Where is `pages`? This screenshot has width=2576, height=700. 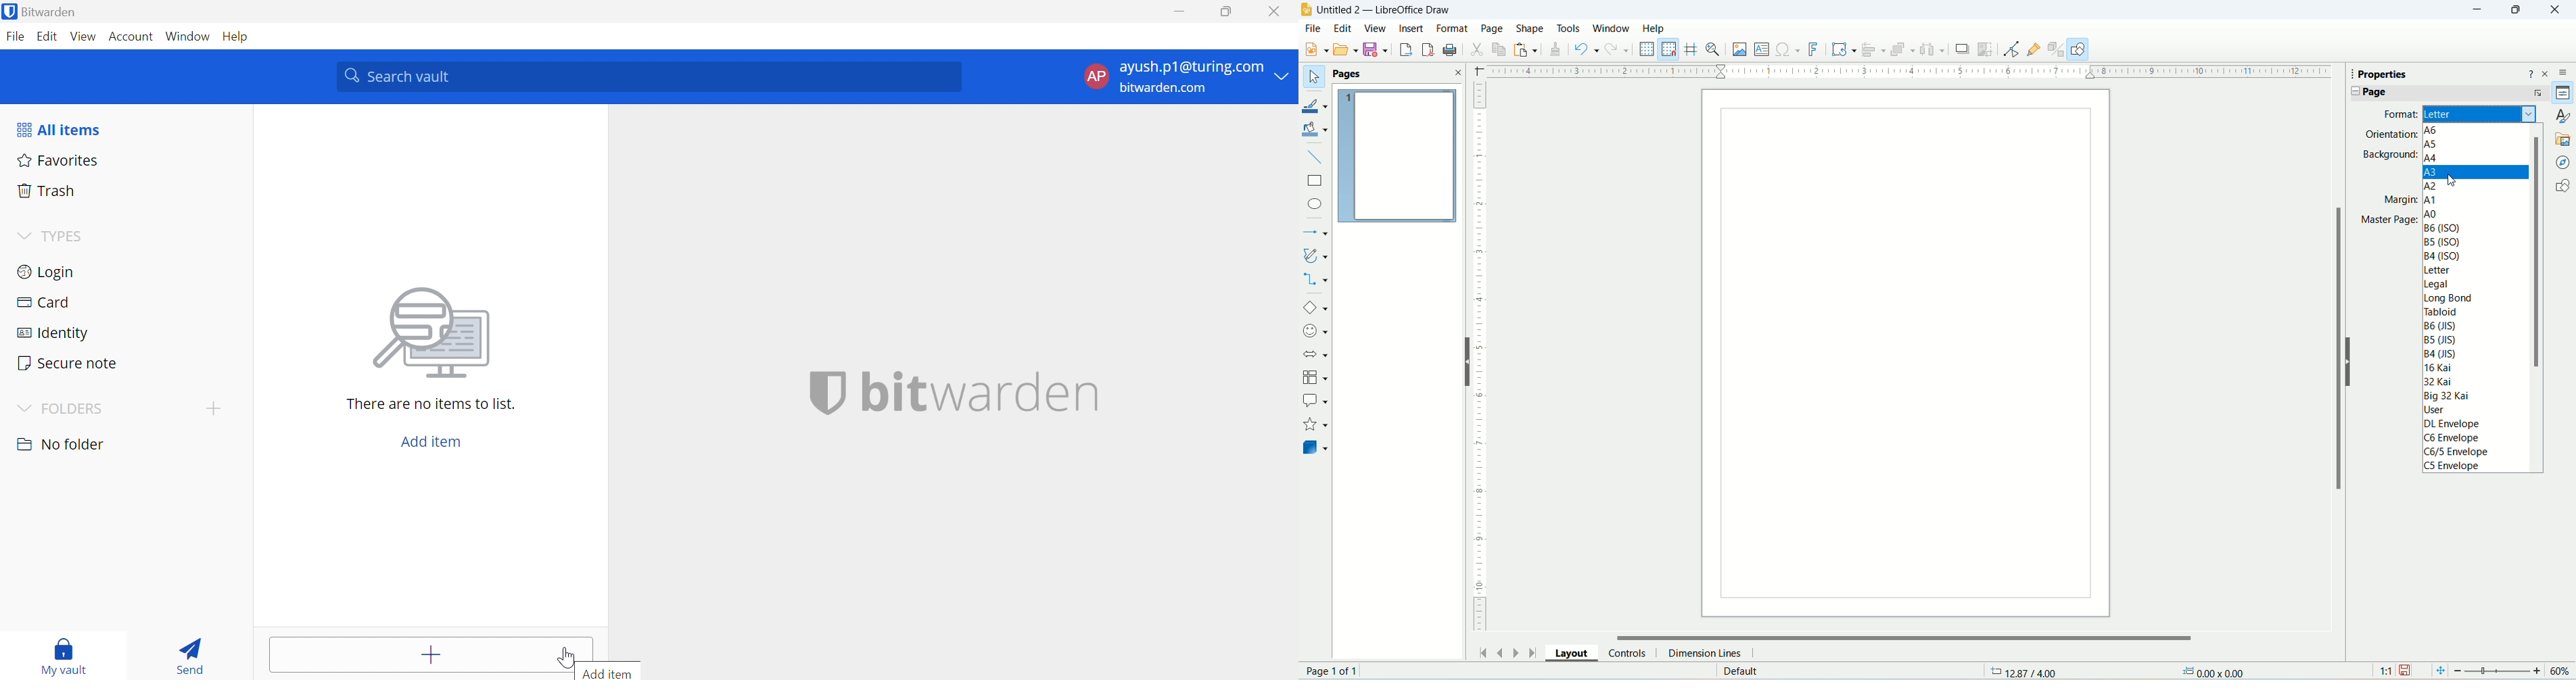 pages is located at coordinates (1398, 156).